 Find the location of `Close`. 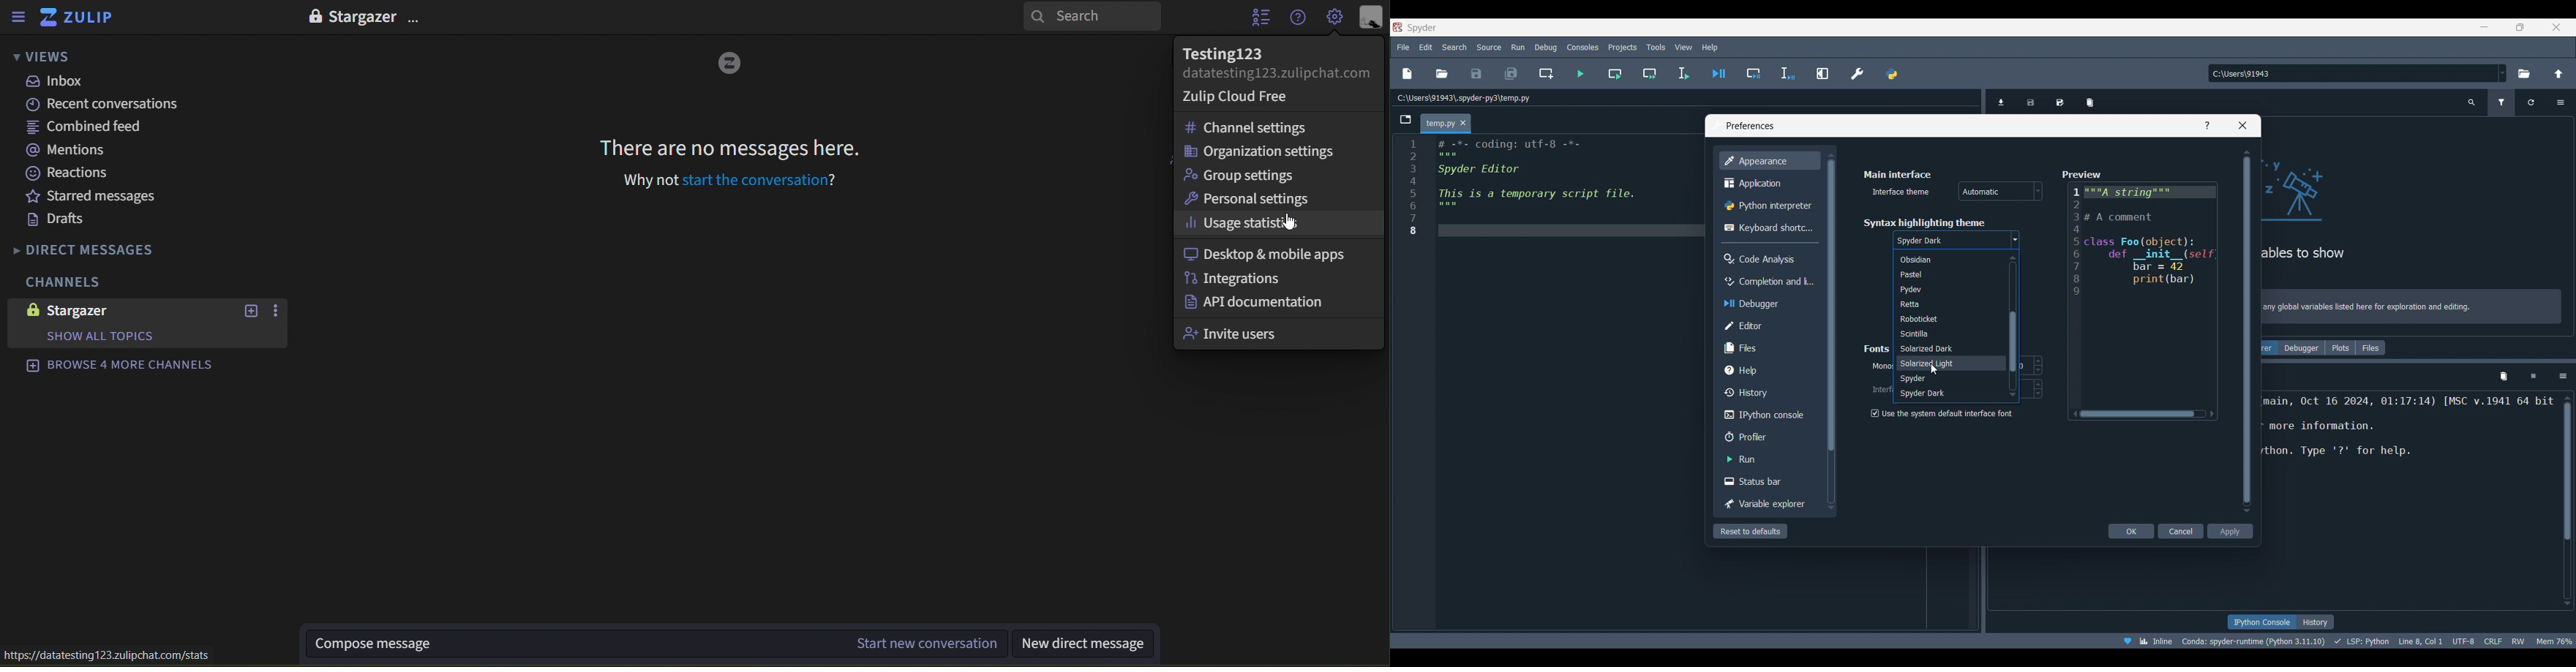

Close is located at coordinates (1464, 123).